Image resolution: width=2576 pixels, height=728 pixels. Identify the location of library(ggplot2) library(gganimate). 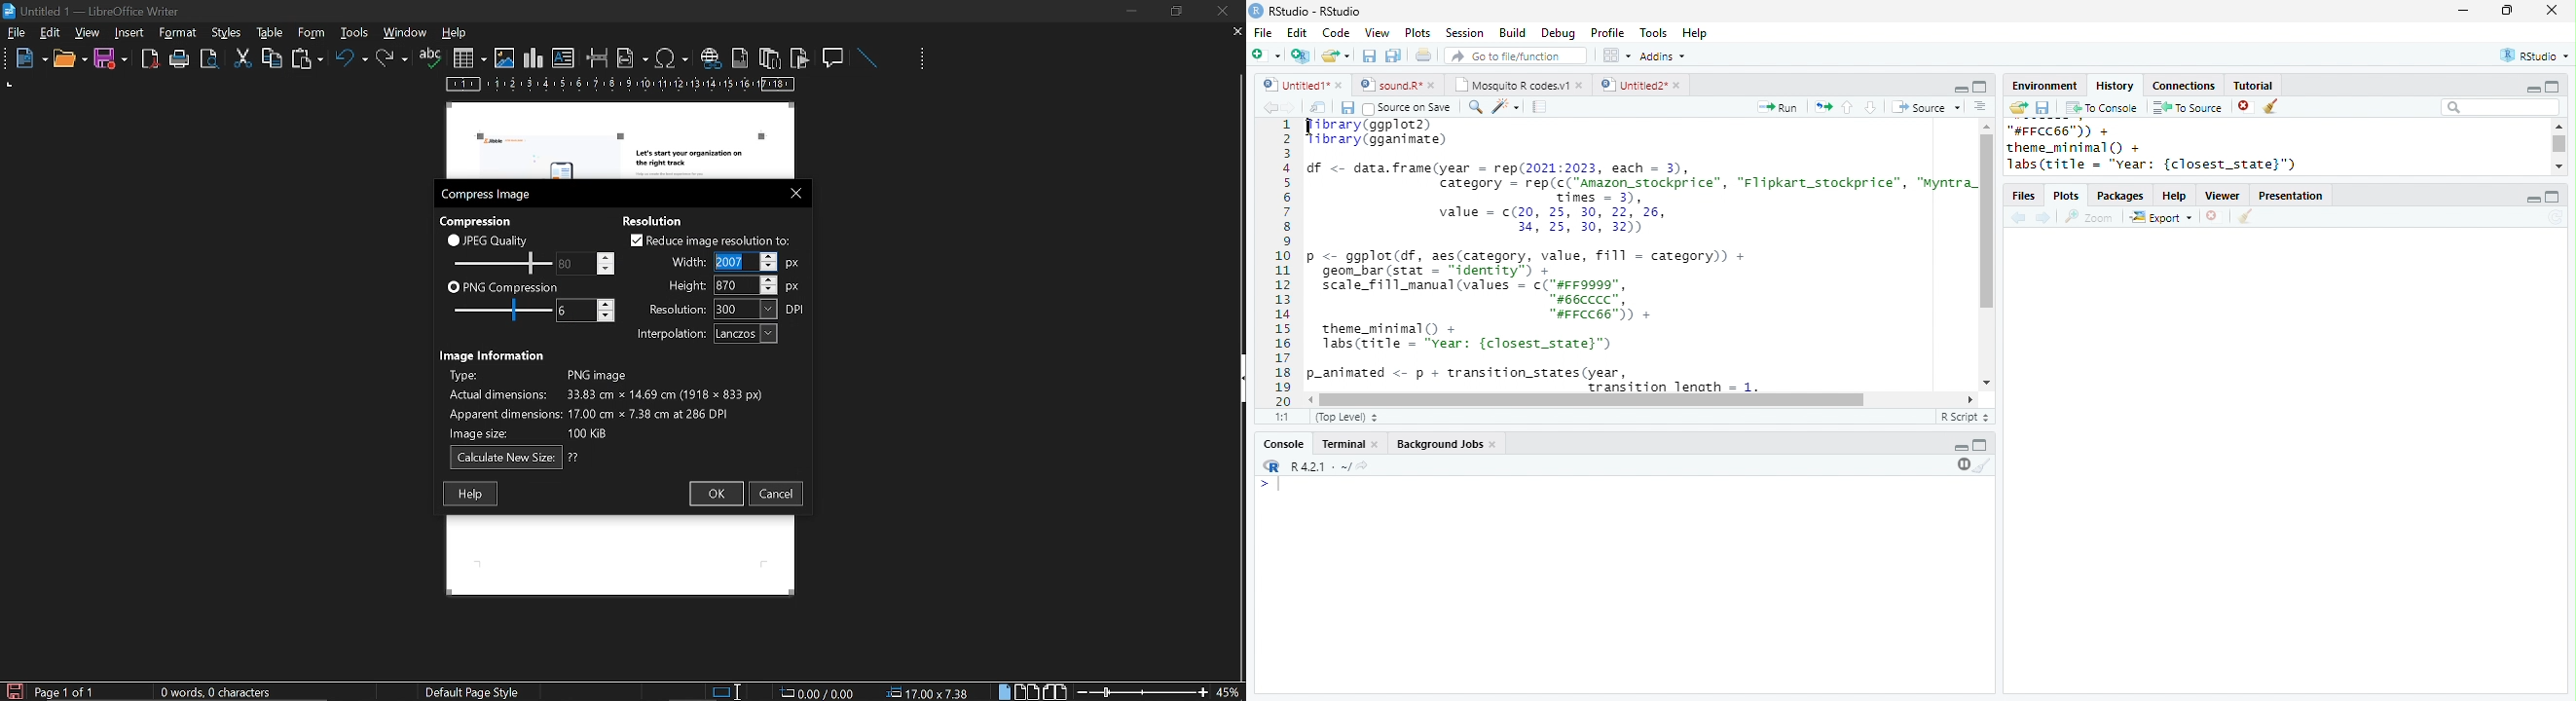
(1387, 132).